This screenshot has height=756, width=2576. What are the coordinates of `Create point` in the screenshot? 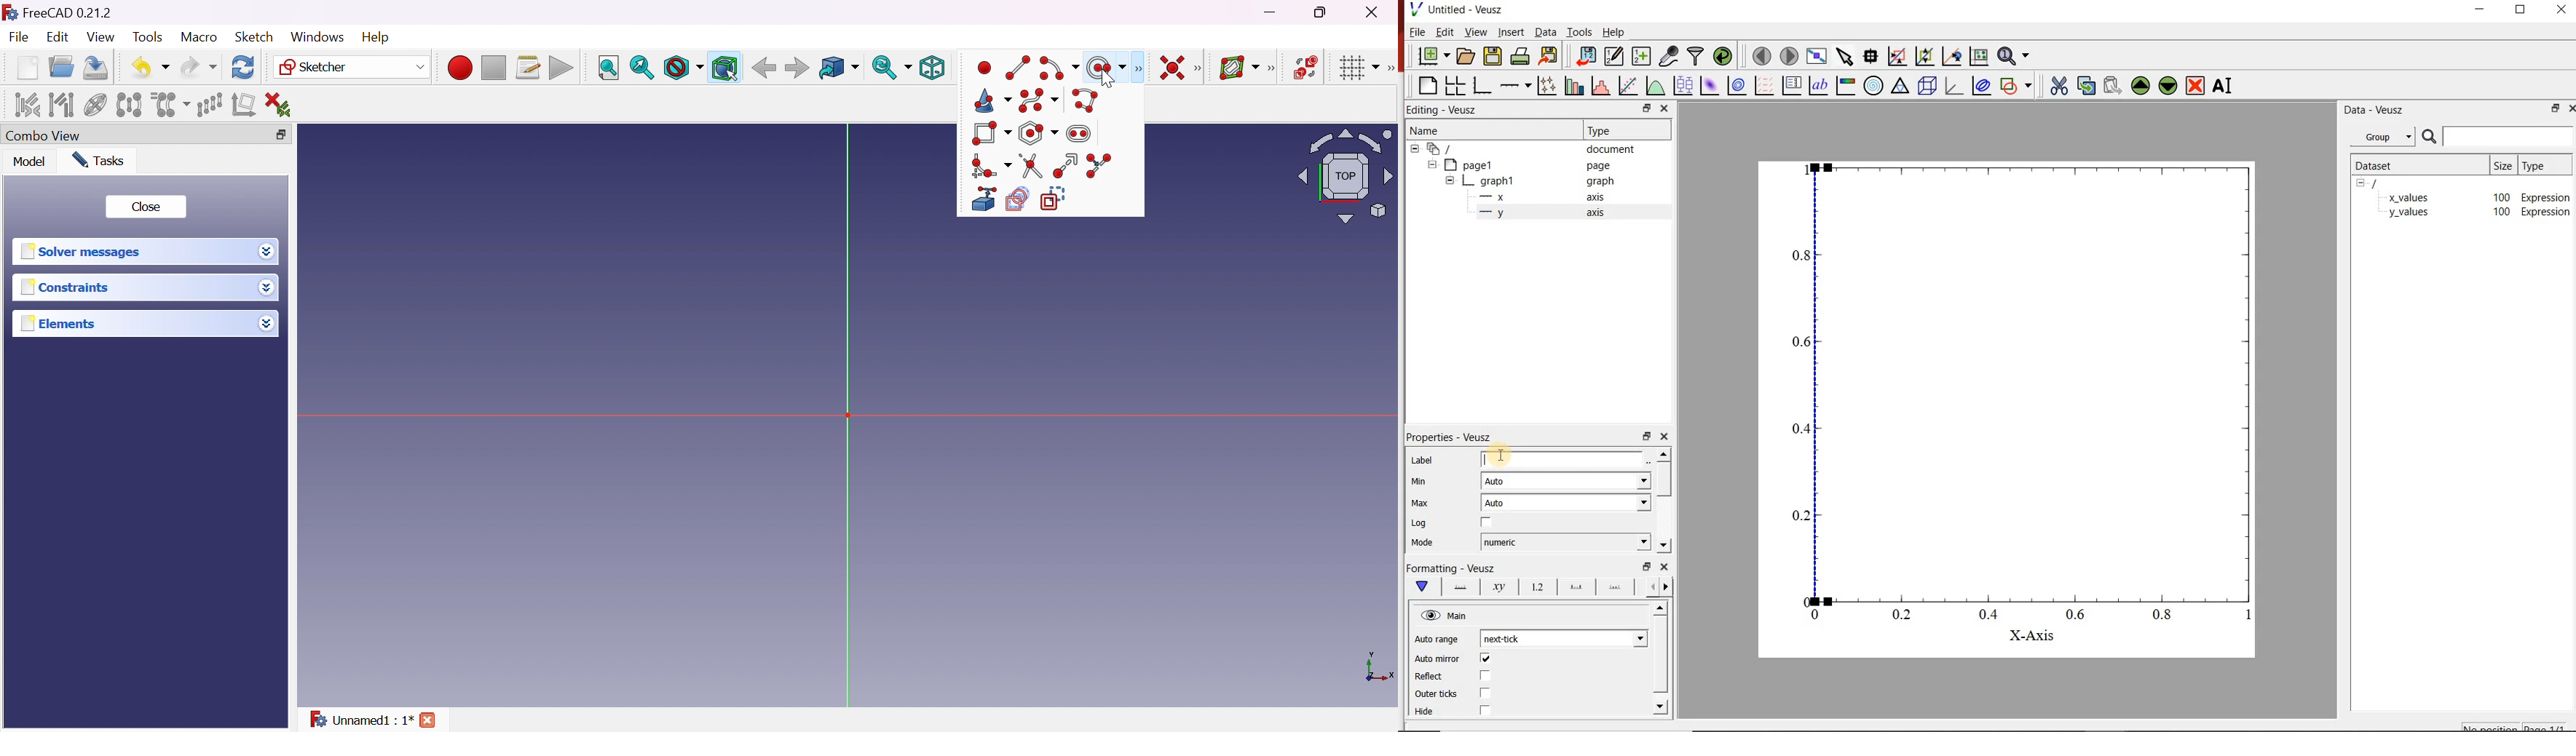 It's located at (986, 67).